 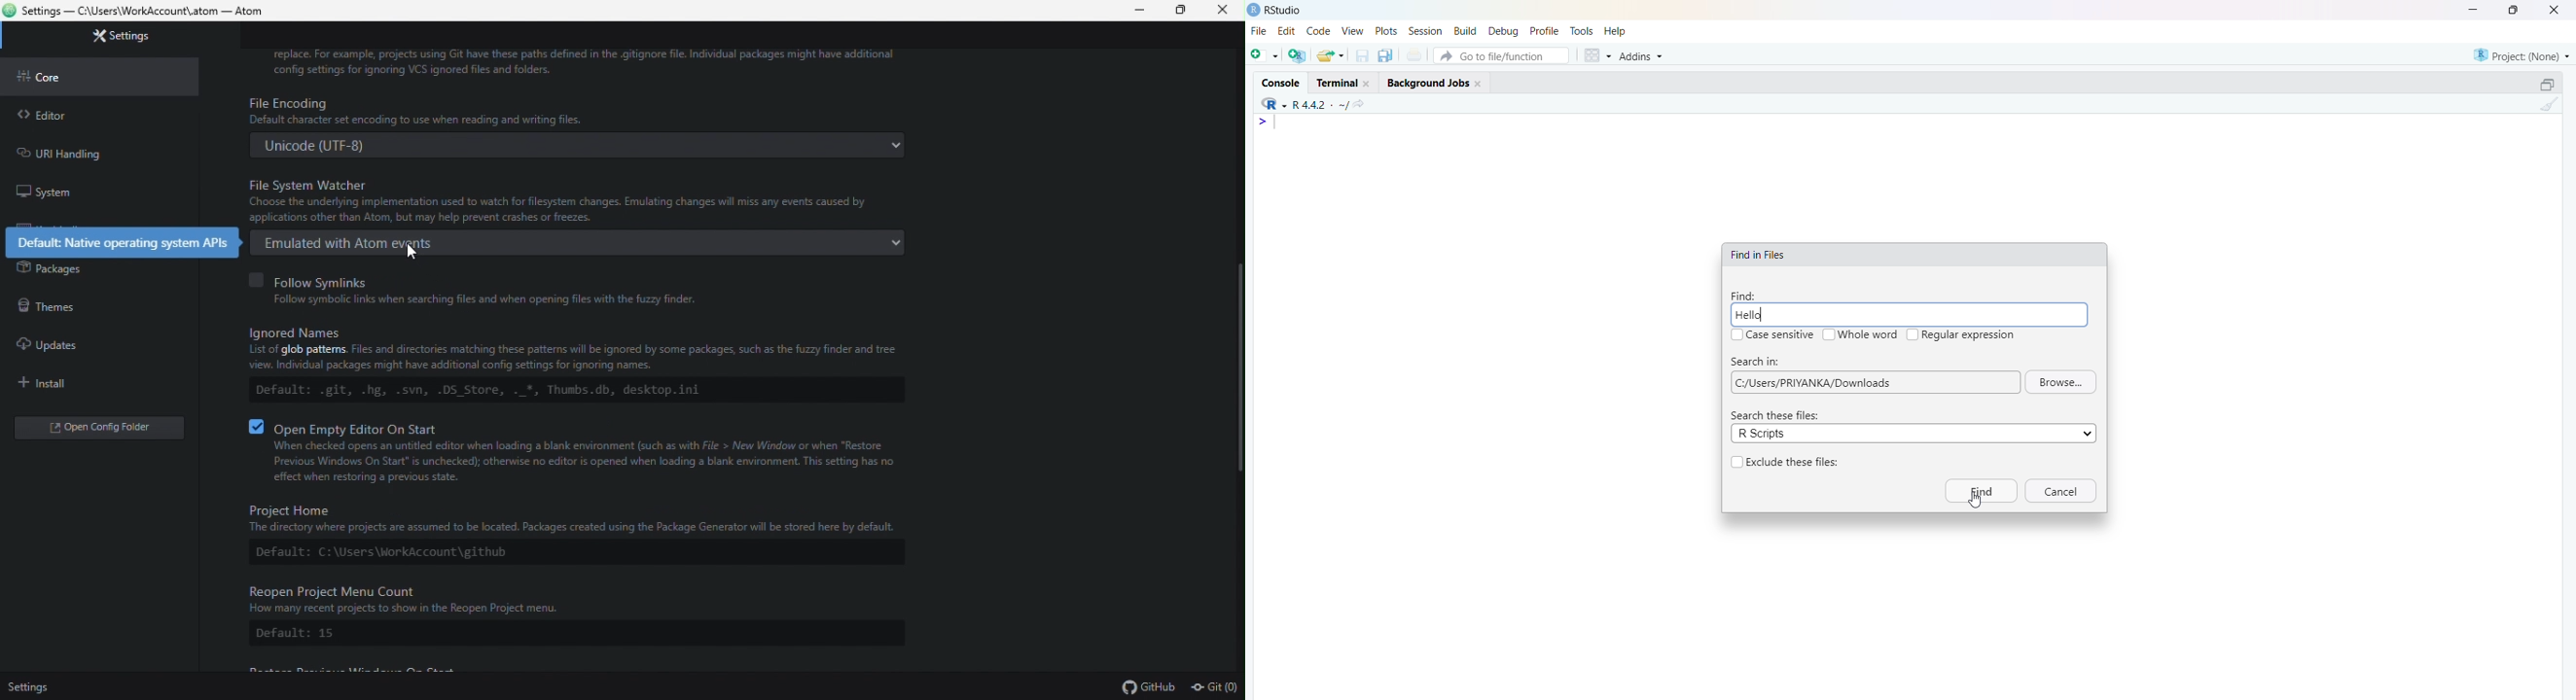 I want to click on checkbox, so click(x=1913, y=335).